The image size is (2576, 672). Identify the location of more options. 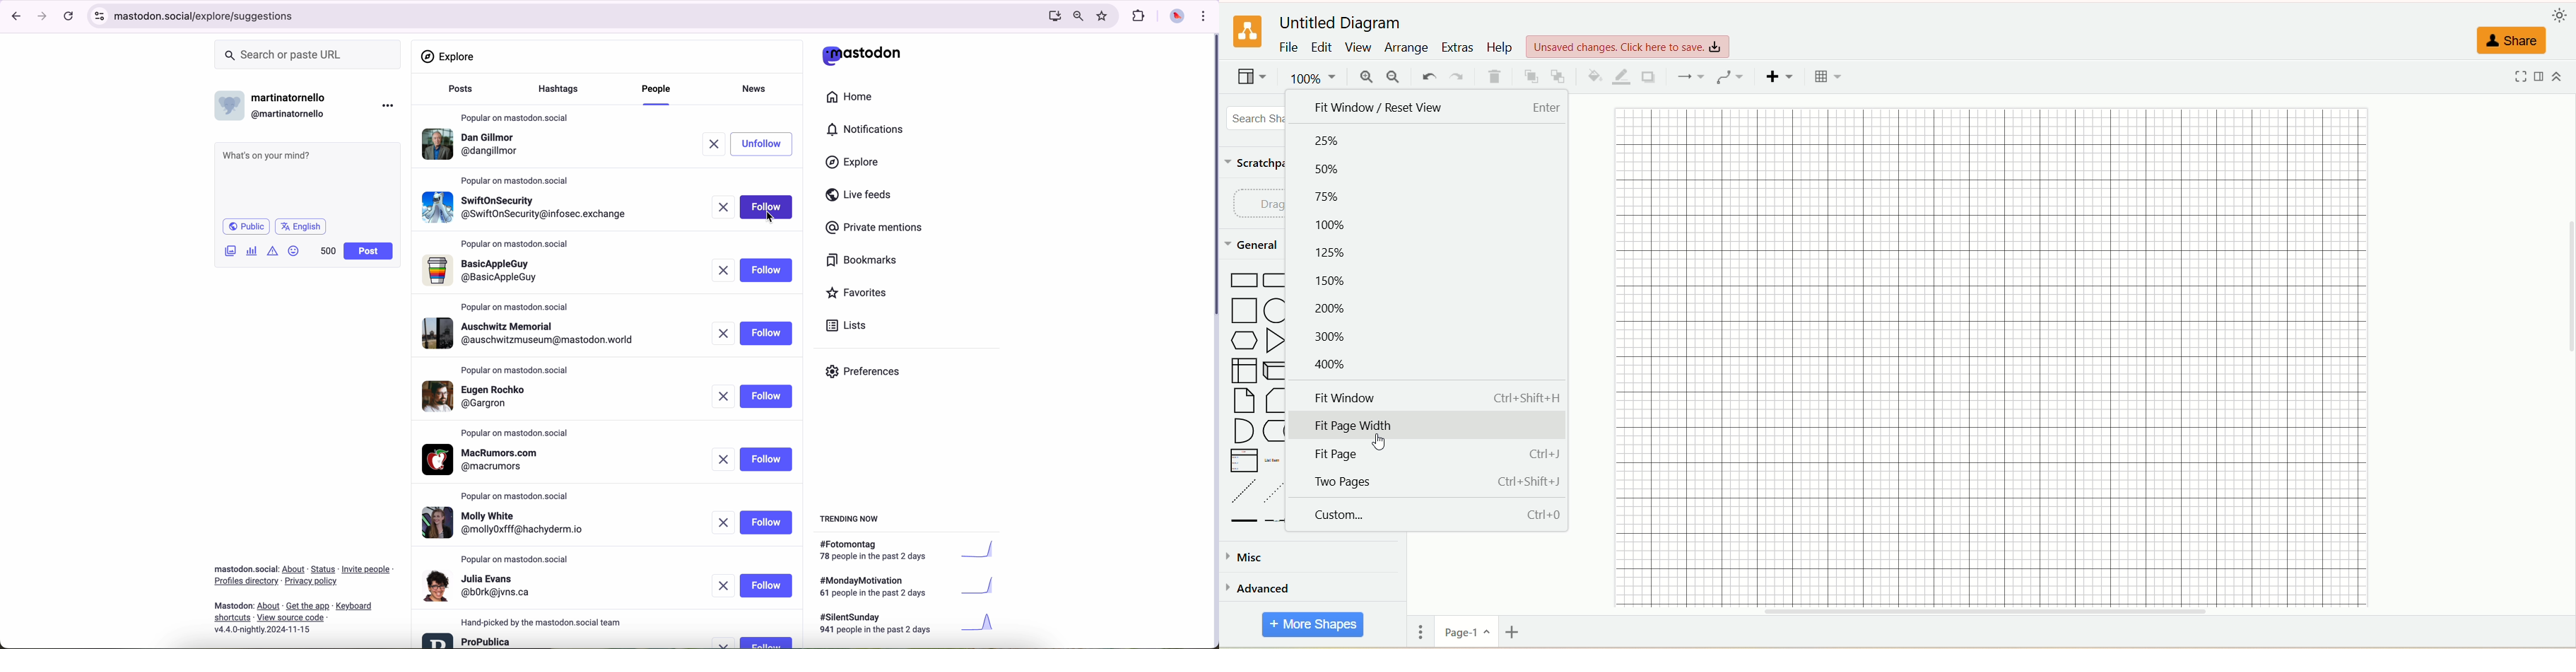
(390, 105).